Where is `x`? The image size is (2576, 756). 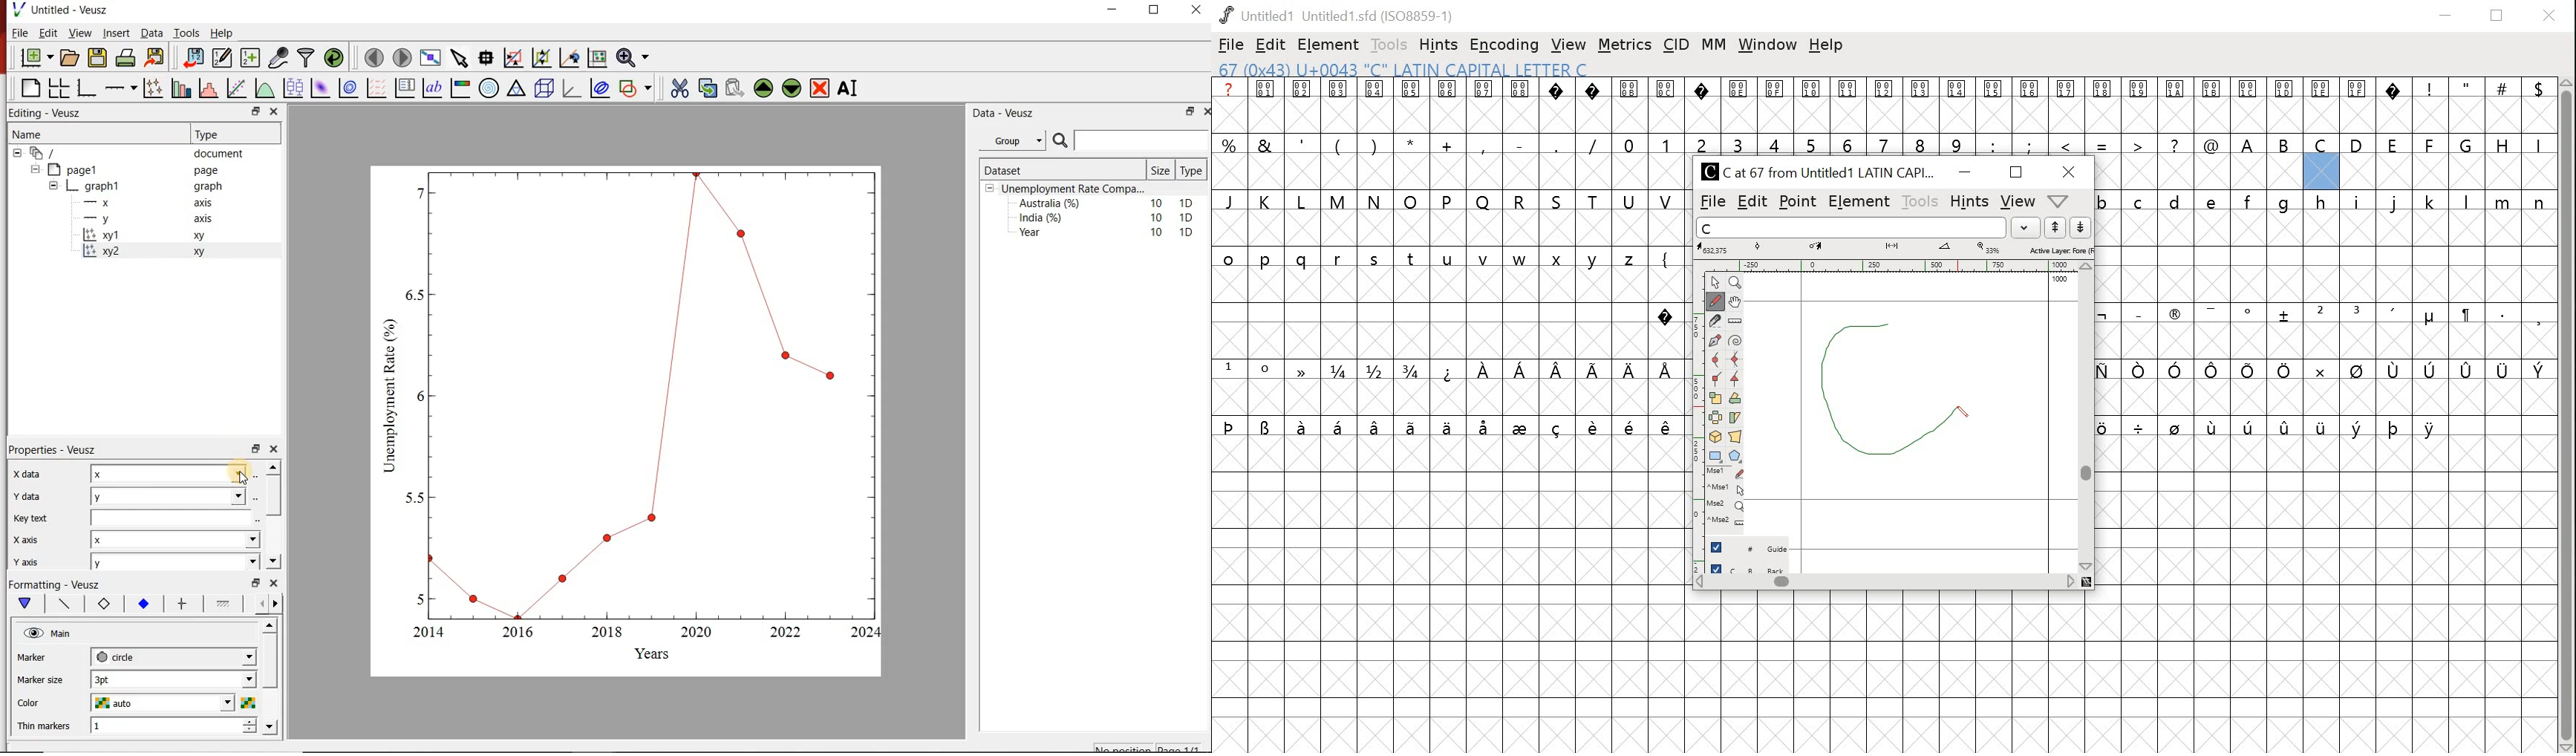
x is located at coordinates (171, 473).